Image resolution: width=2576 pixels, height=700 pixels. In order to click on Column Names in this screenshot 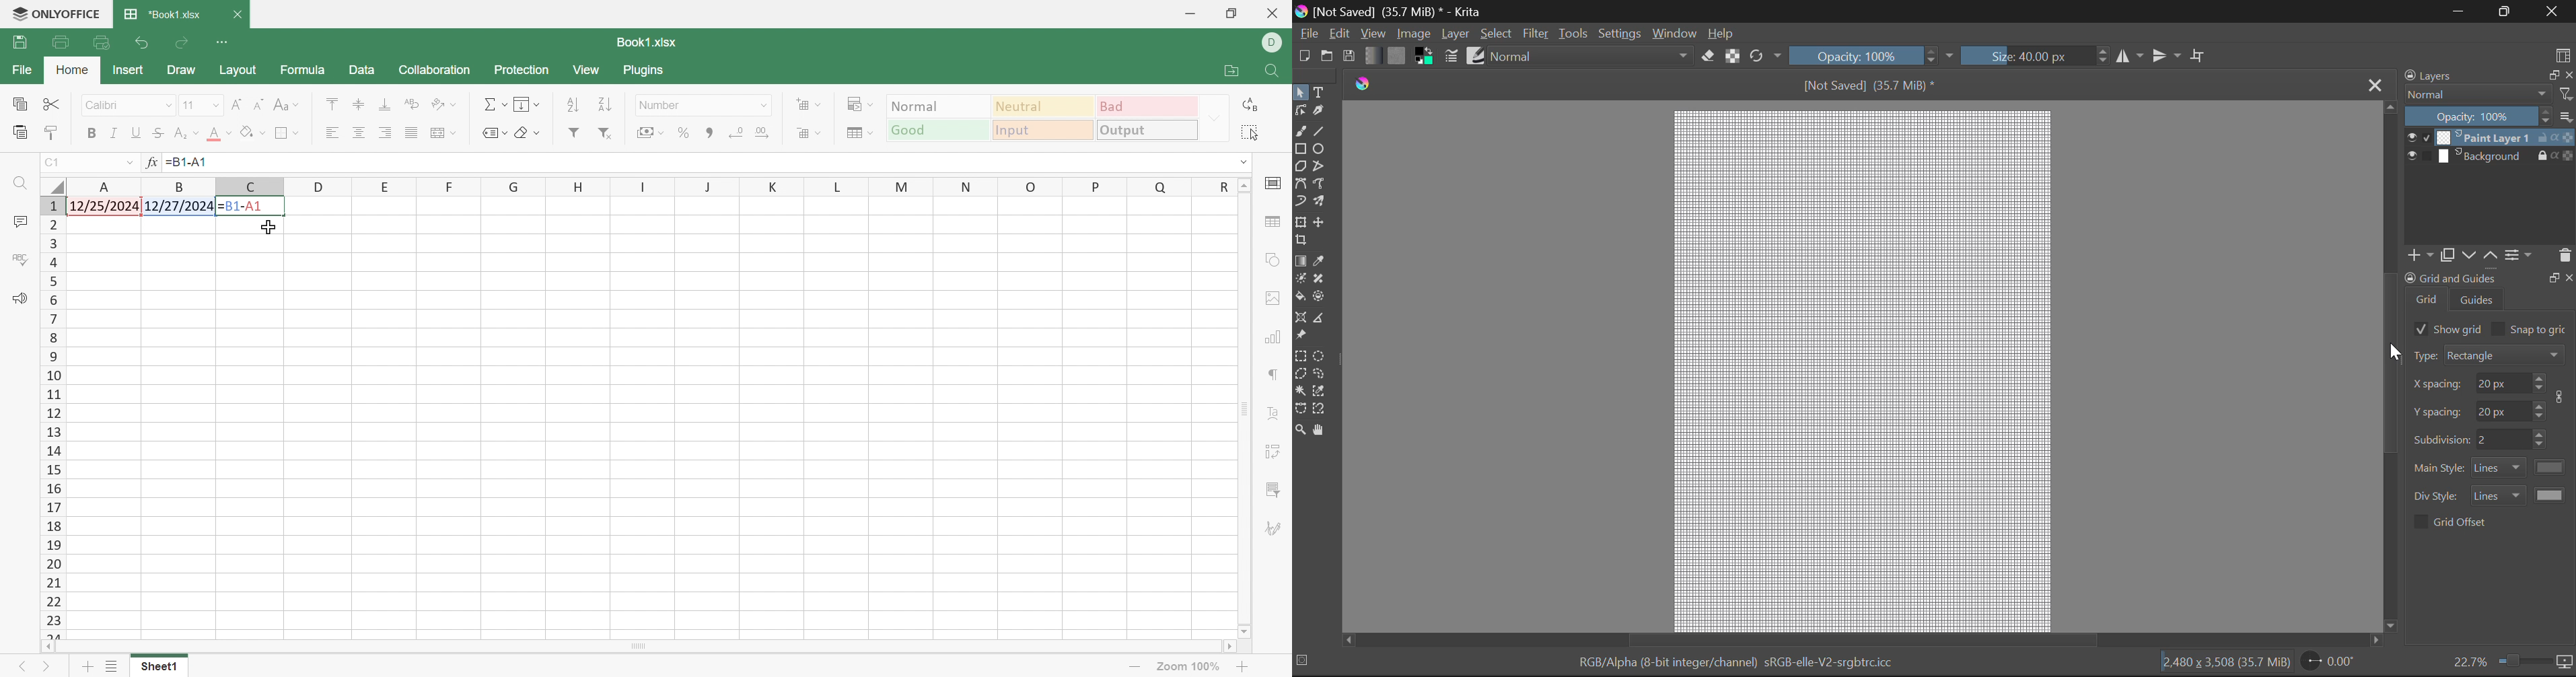, I will do `click(645, 186)`.